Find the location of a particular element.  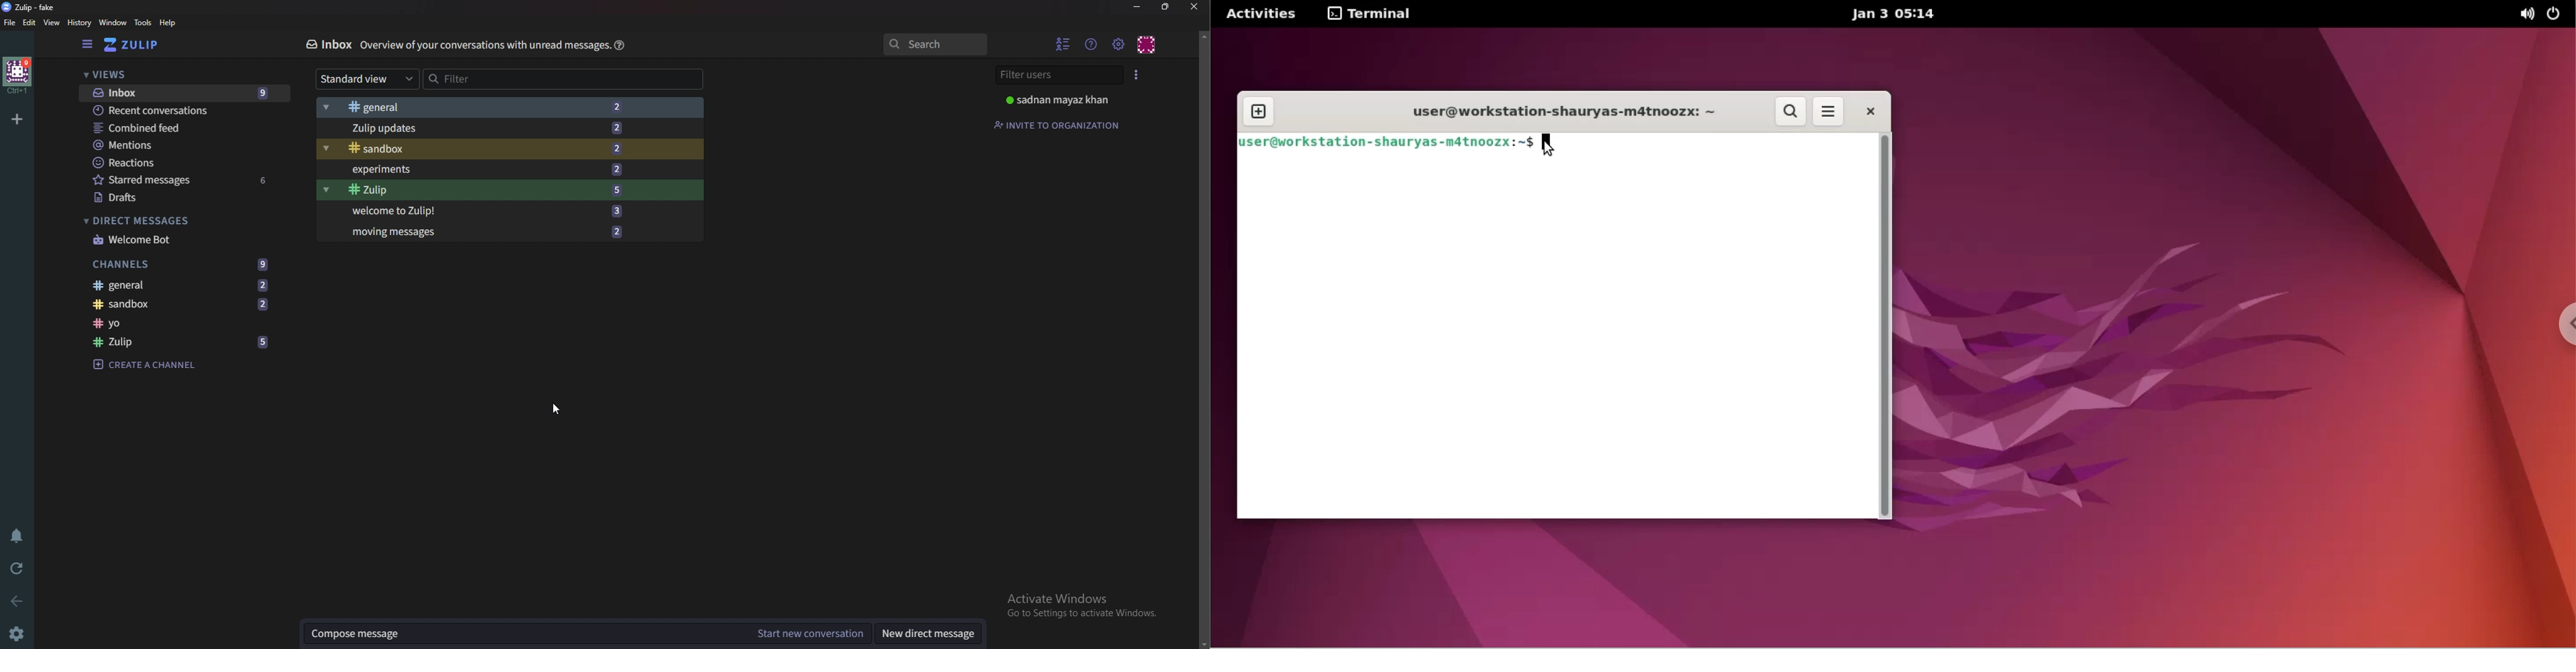

jan 3 05:14 is located at coordinates (1894, 15).